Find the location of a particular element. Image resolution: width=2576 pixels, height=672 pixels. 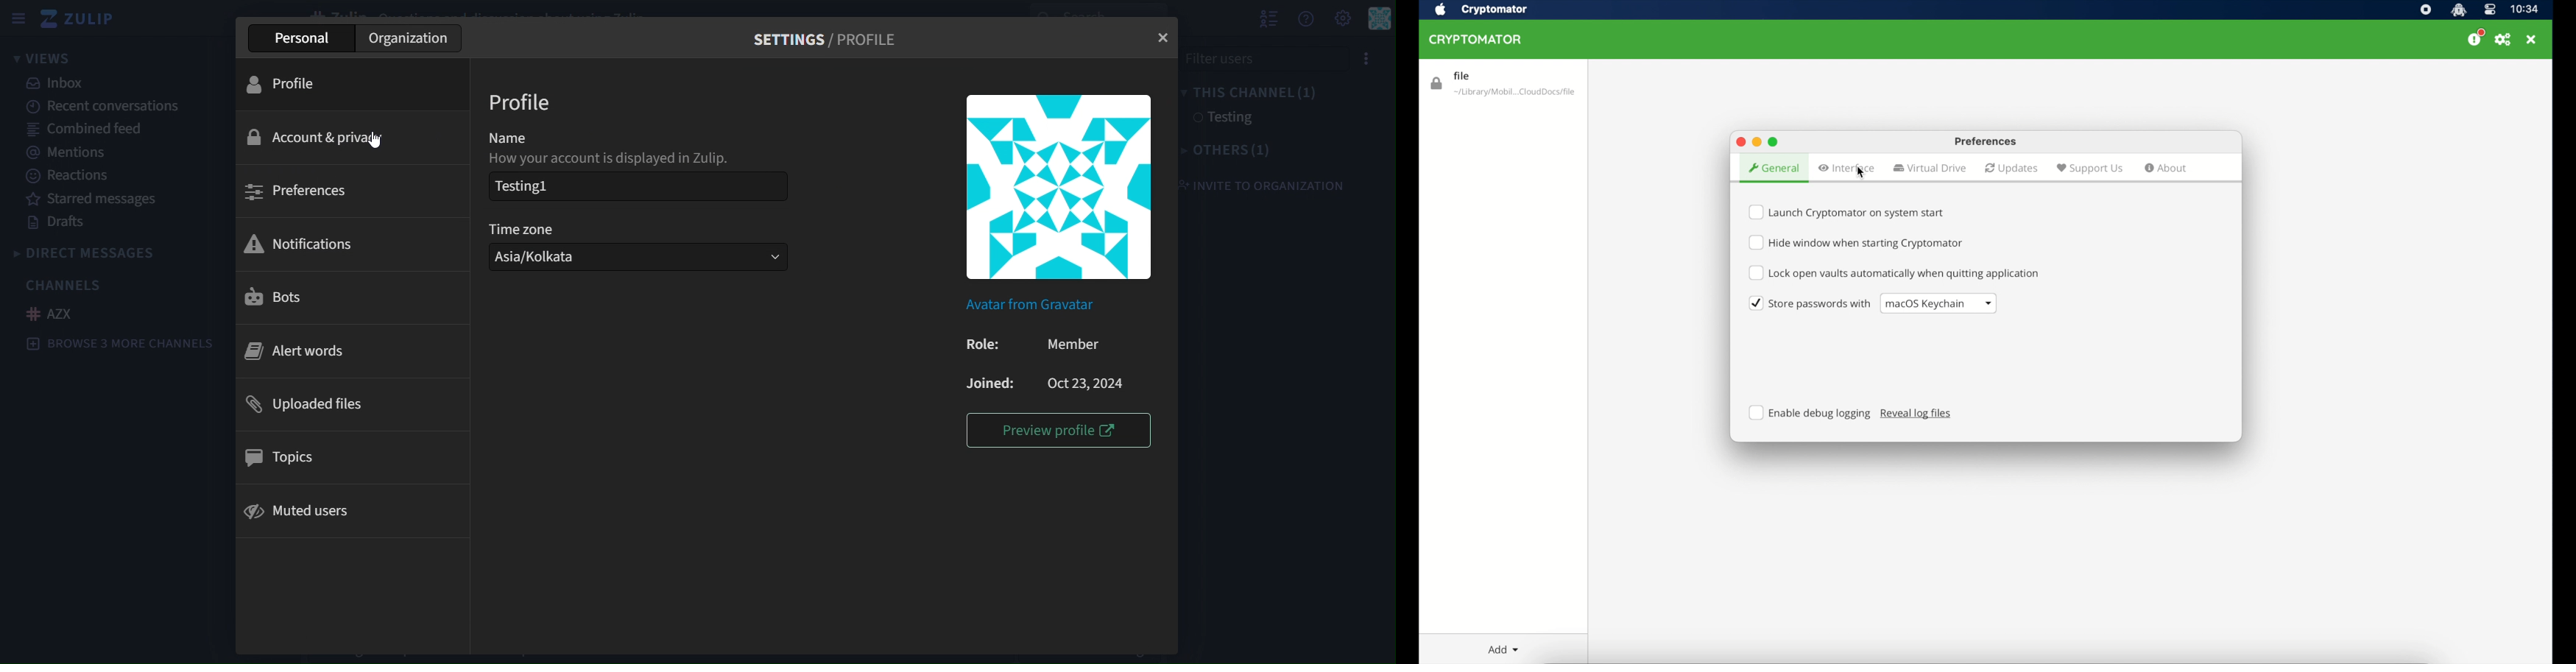

support us is located at coordinates (2090, 169).